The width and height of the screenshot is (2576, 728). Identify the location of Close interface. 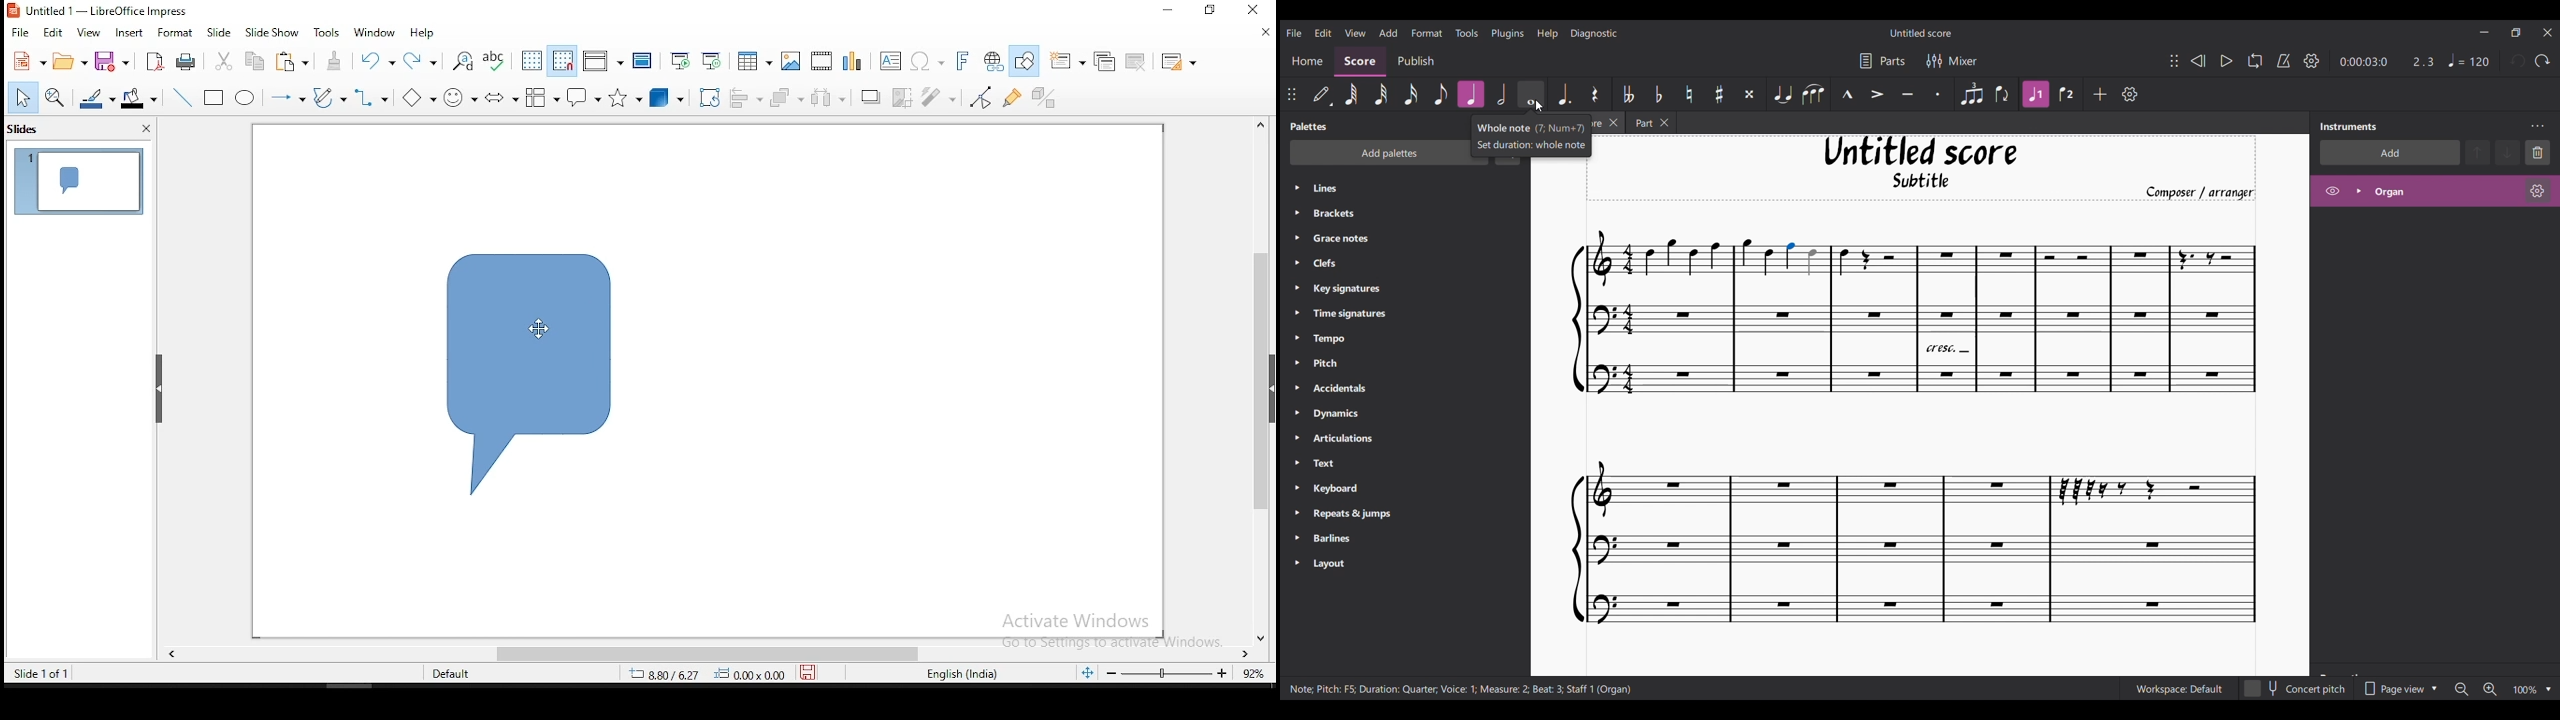
(2547, 33).